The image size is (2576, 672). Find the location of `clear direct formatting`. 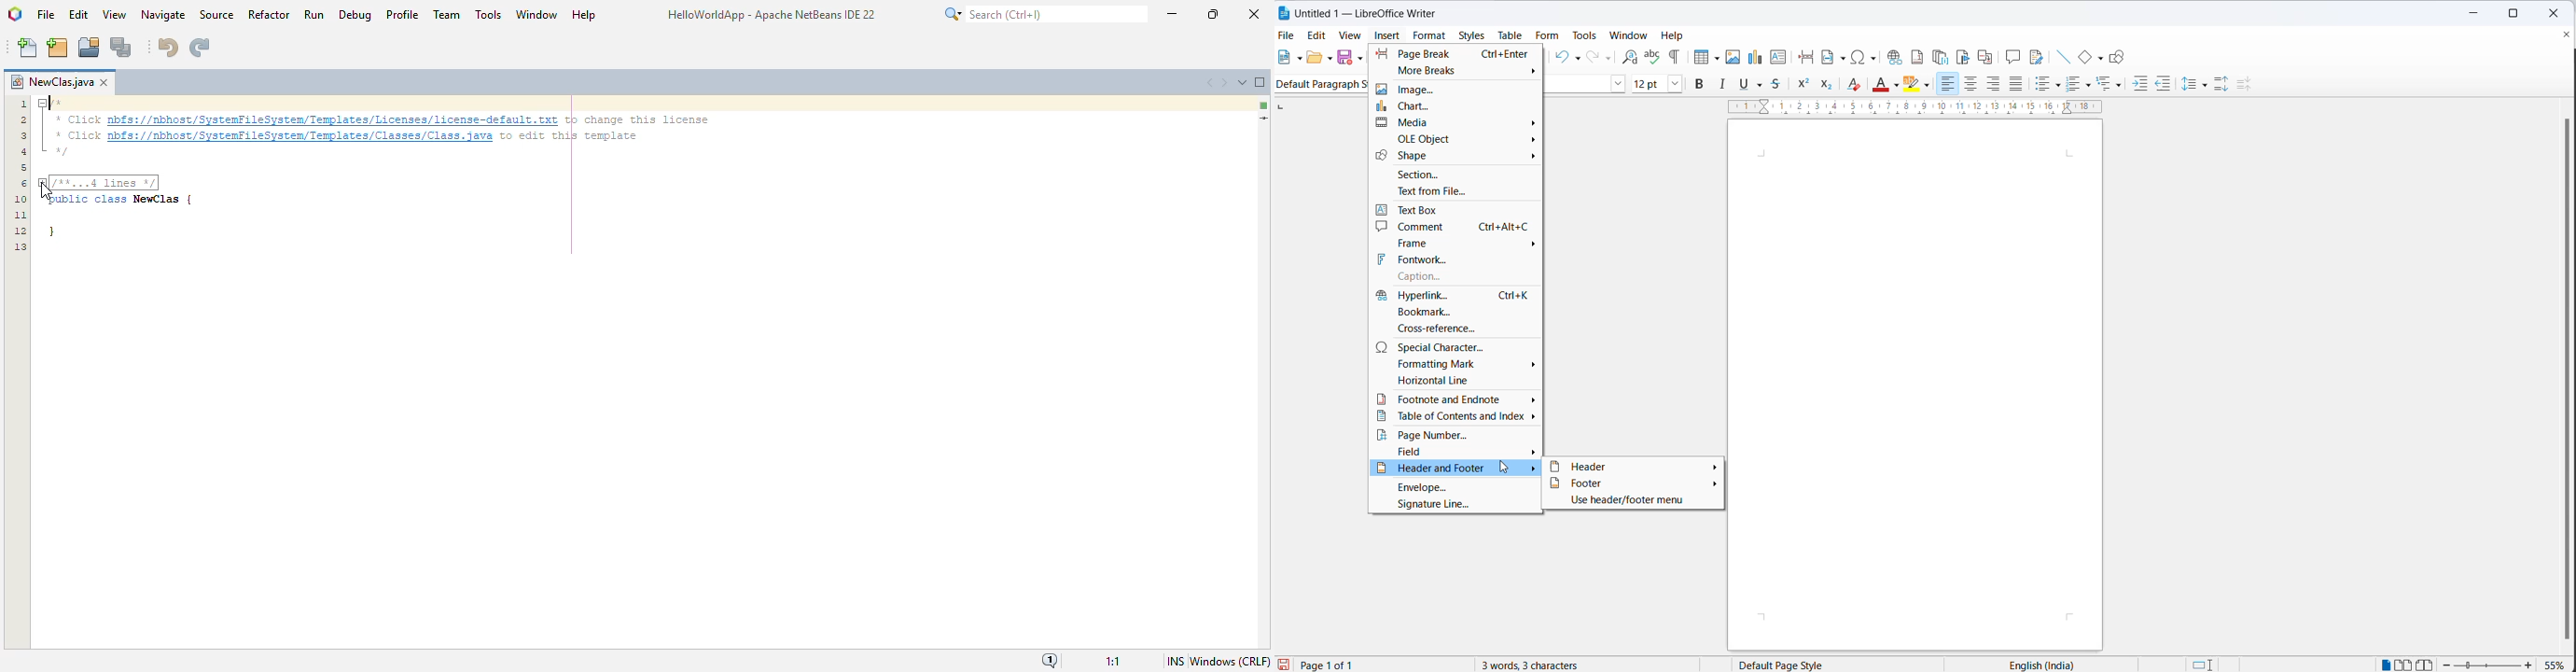

clear direct formatting is located at coordinates (1856, 85).